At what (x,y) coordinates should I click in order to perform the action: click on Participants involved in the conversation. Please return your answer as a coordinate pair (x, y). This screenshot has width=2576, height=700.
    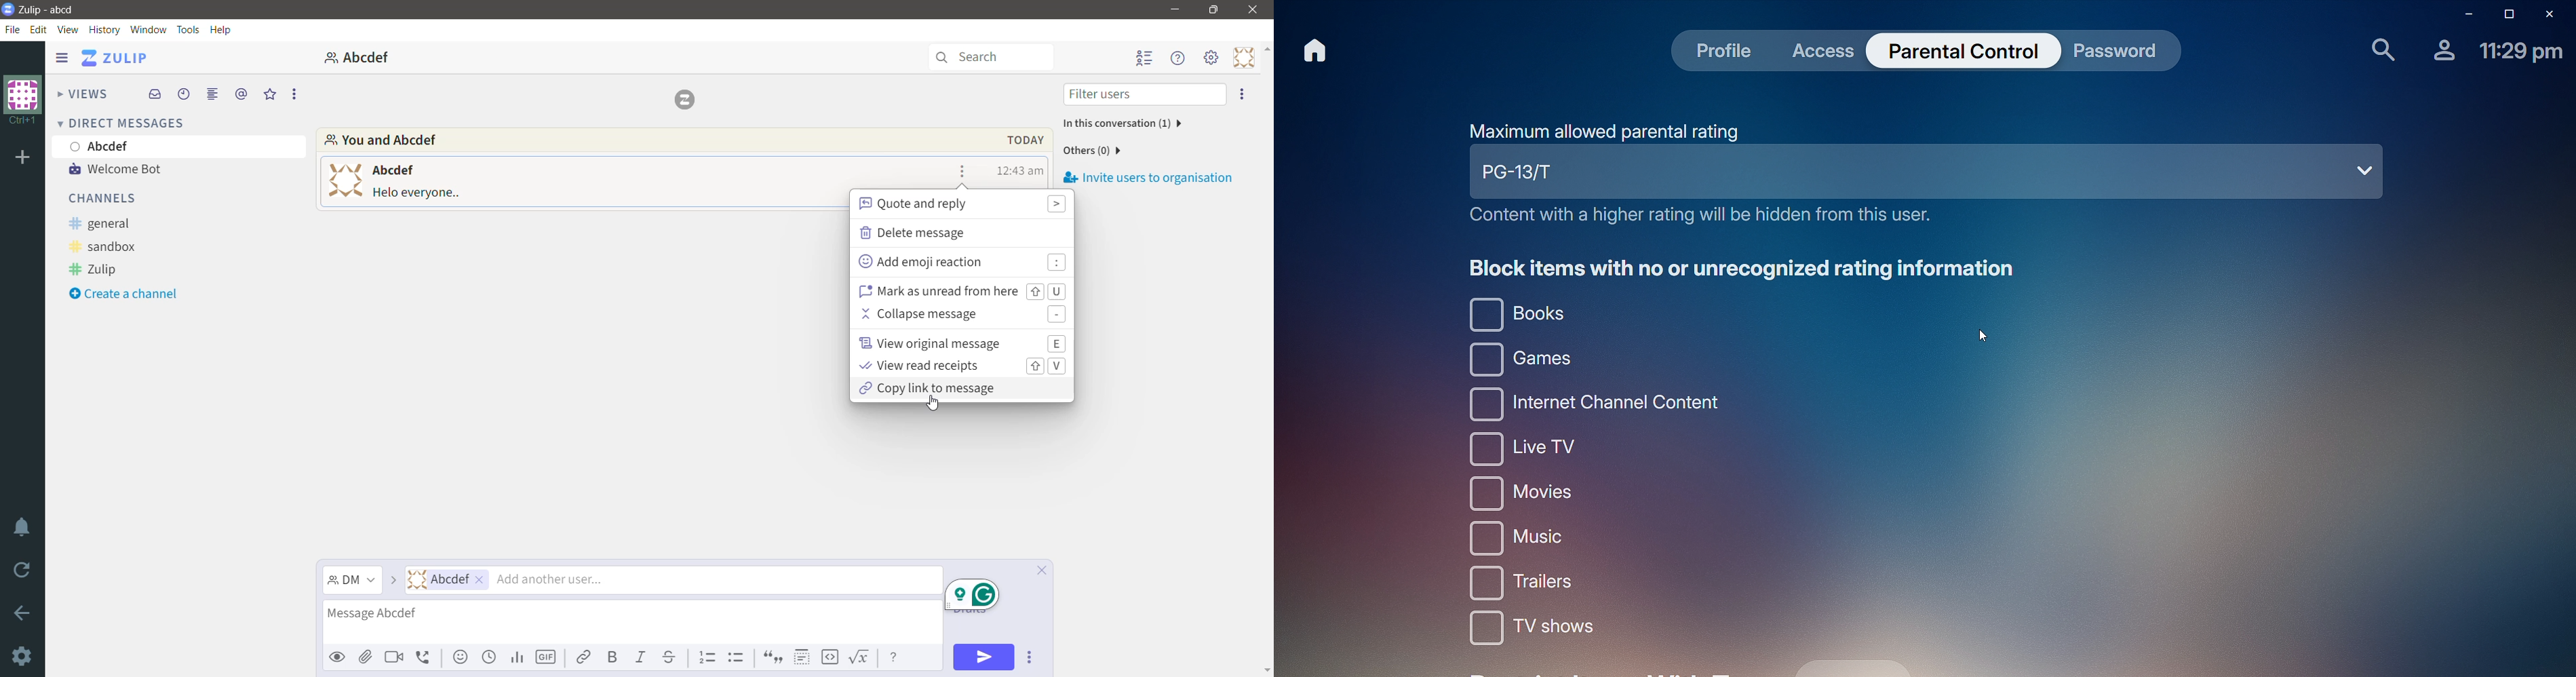
    Looking at the image, I should click on (627, 139).